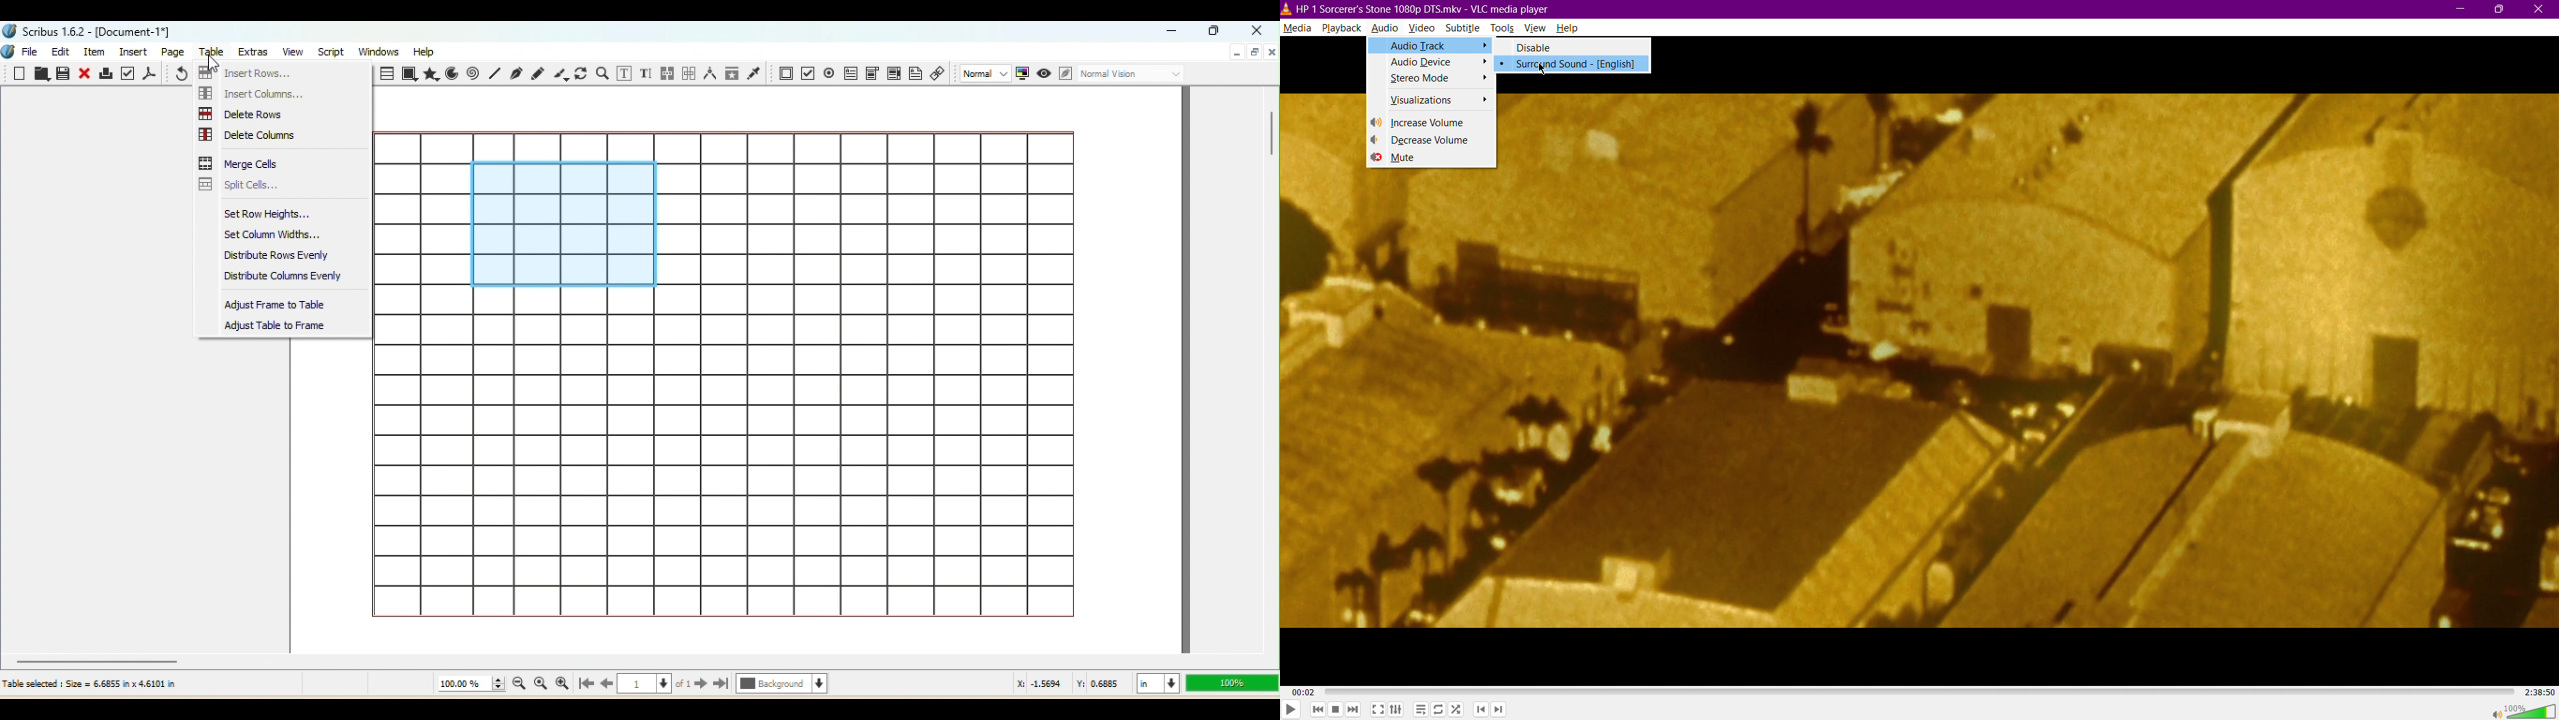 The image size is (2576, 728). Describe the element at coordinates (259, 92) in the screenshot. I see `Insert columns` at that location.